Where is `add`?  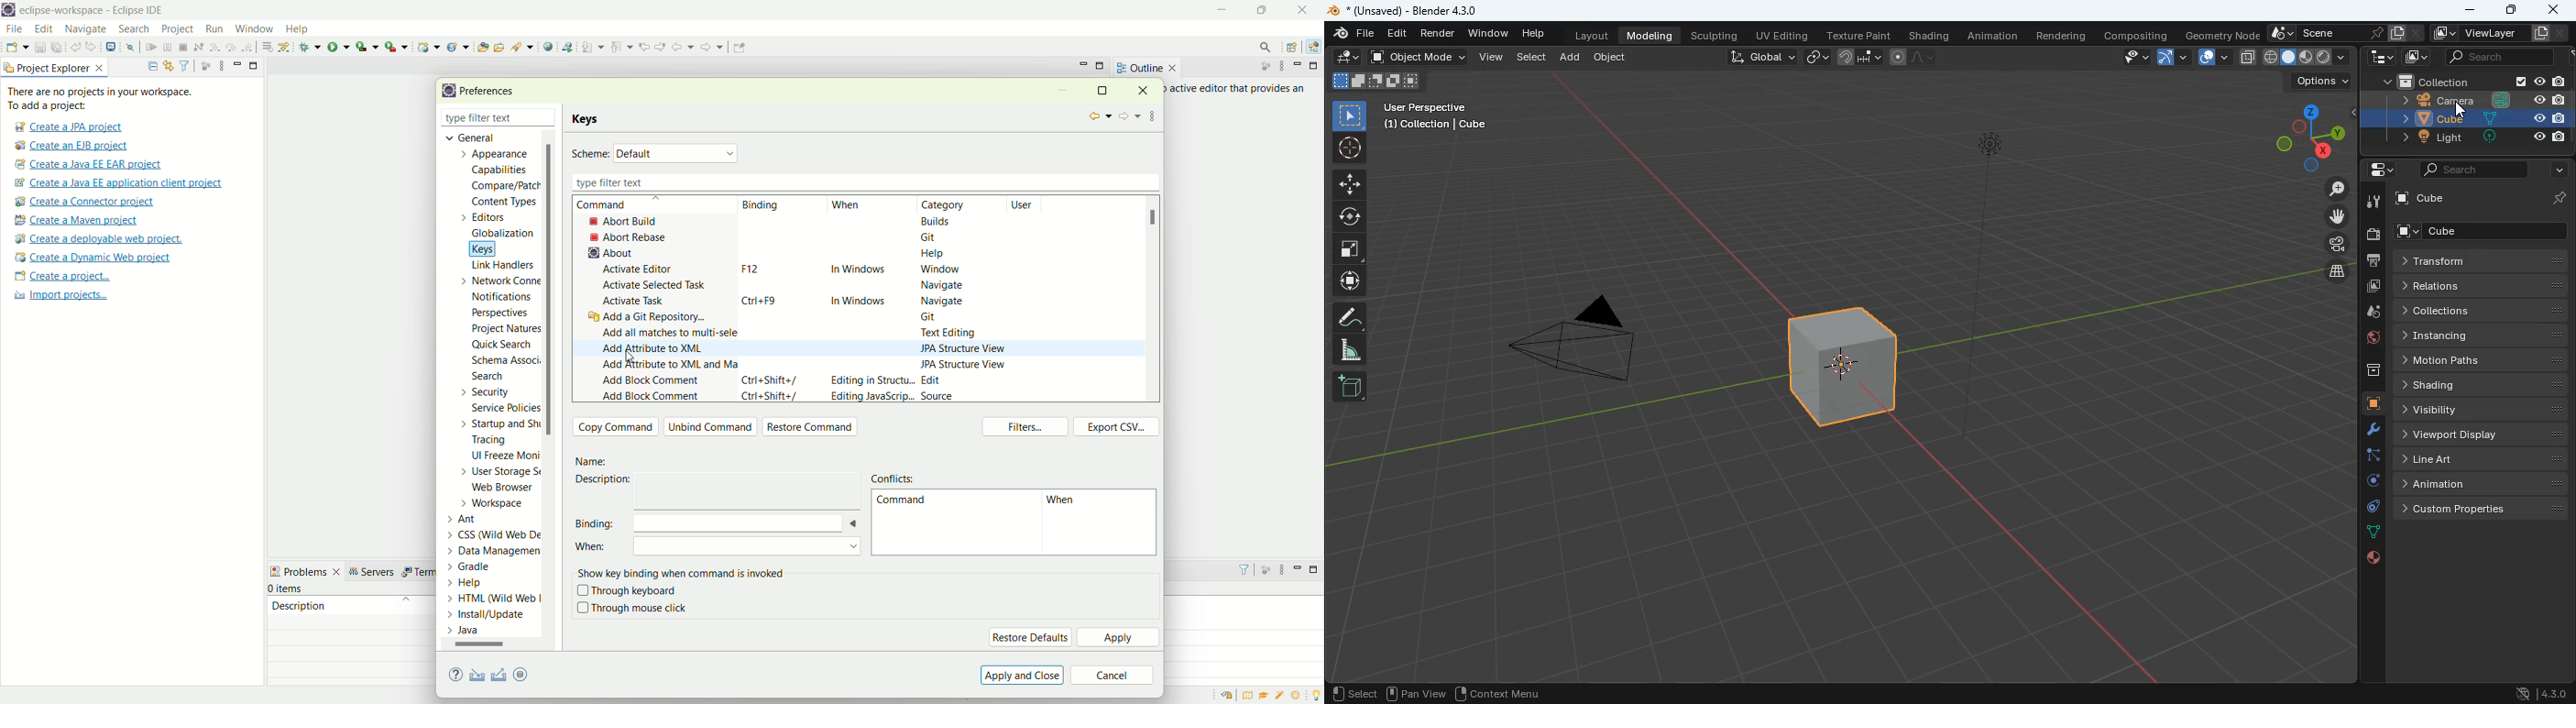
add is located at coordinates (1569, 59).